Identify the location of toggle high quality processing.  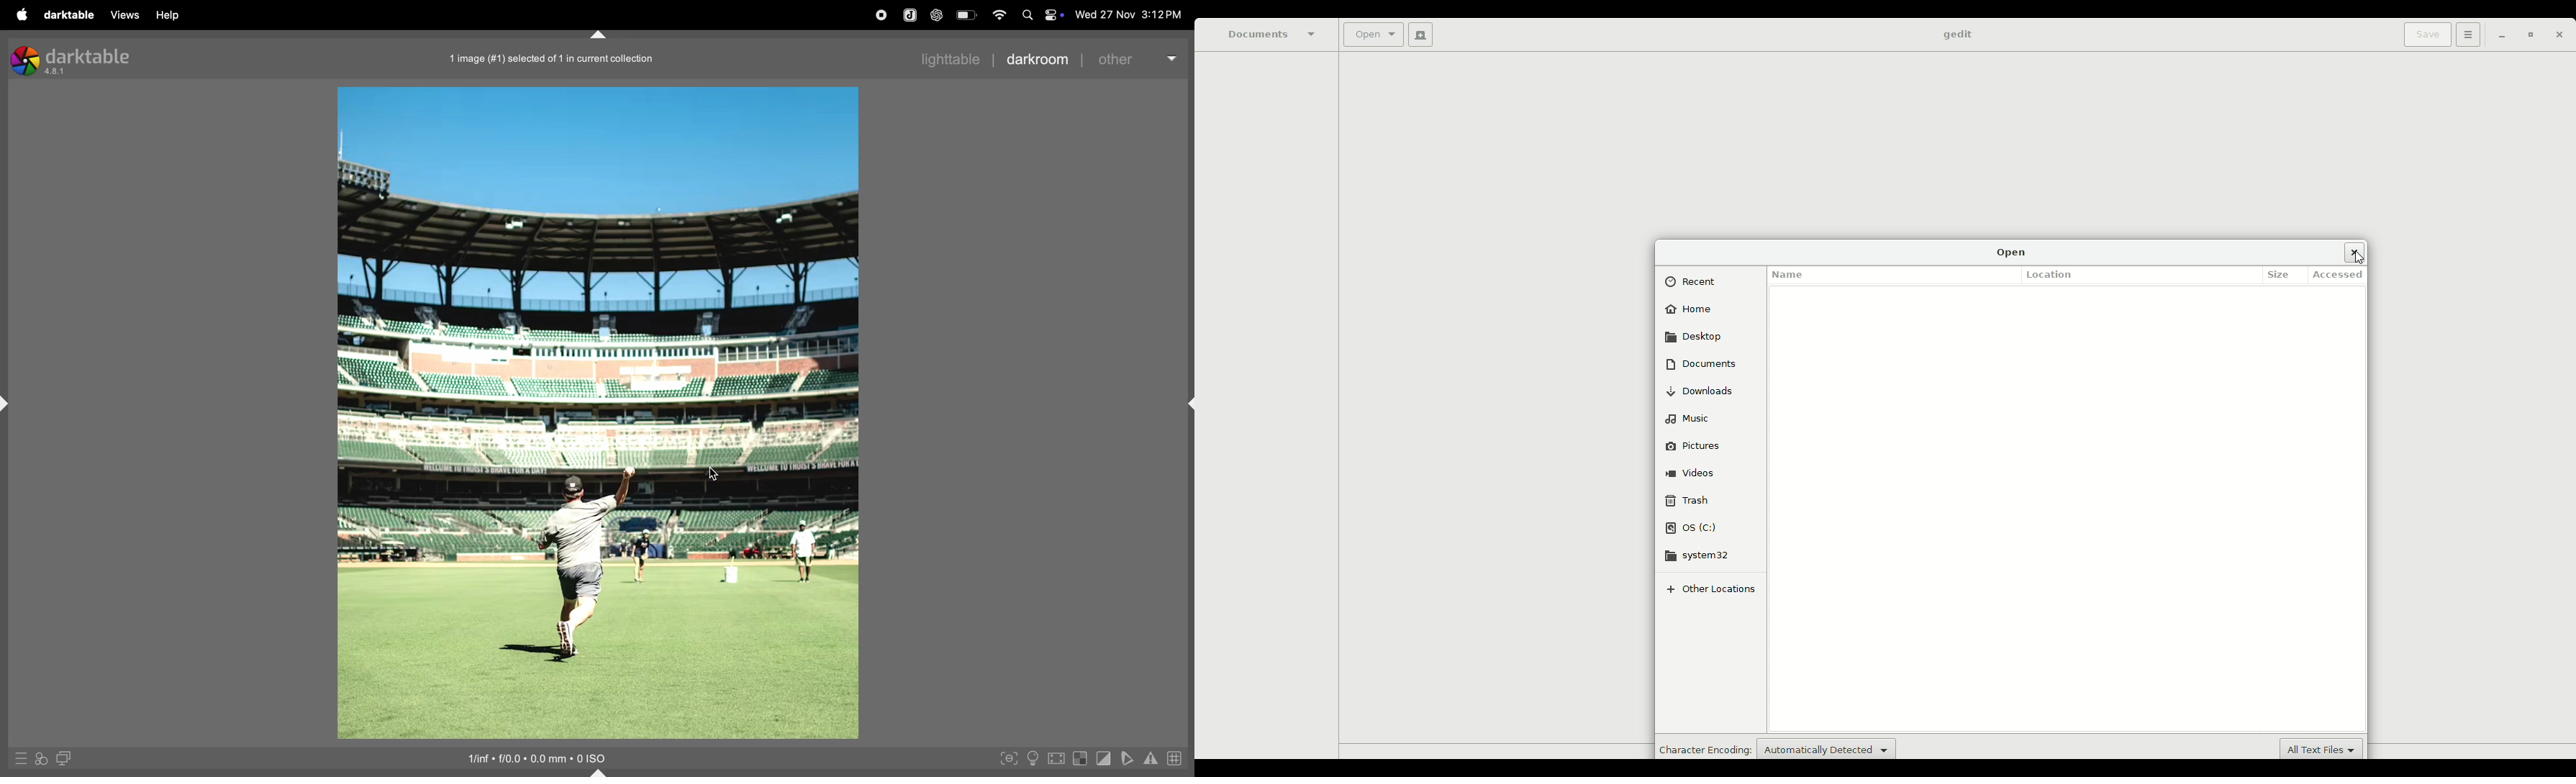
(1056, 759).